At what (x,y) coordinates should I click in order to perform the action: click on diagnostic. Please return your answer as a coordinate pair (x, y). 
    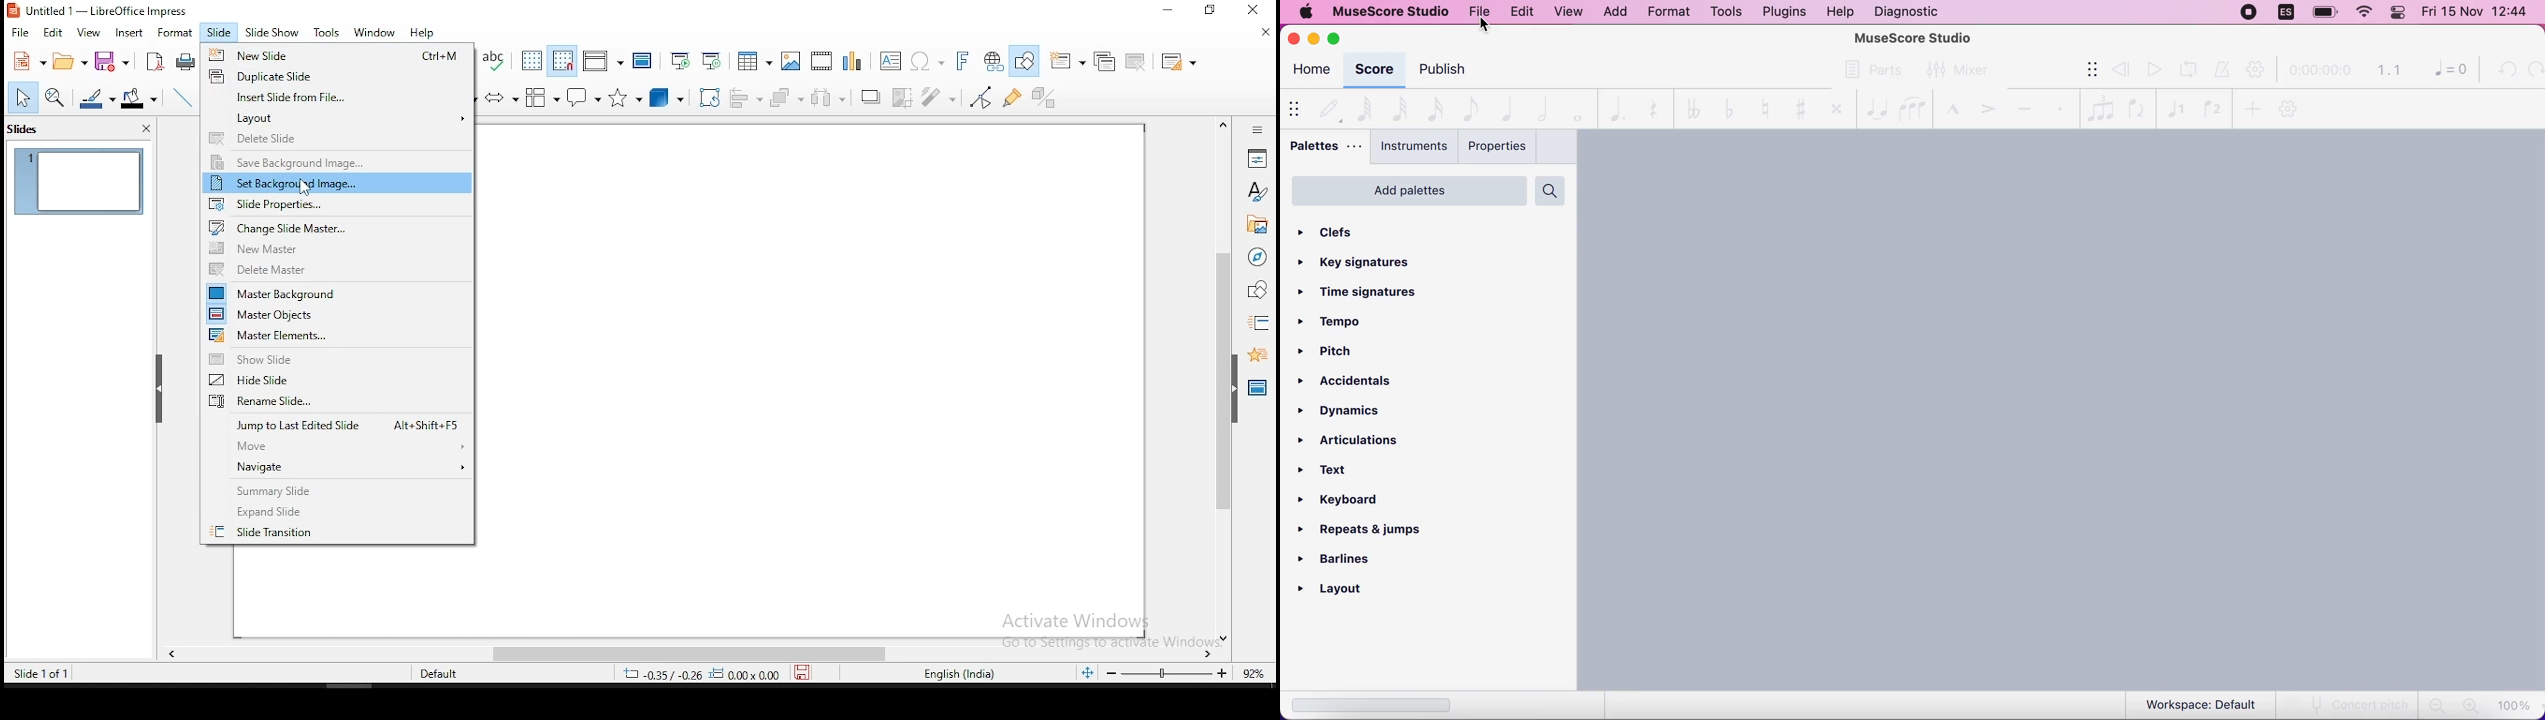
    Looking at the image, I should click on (1910, 11).